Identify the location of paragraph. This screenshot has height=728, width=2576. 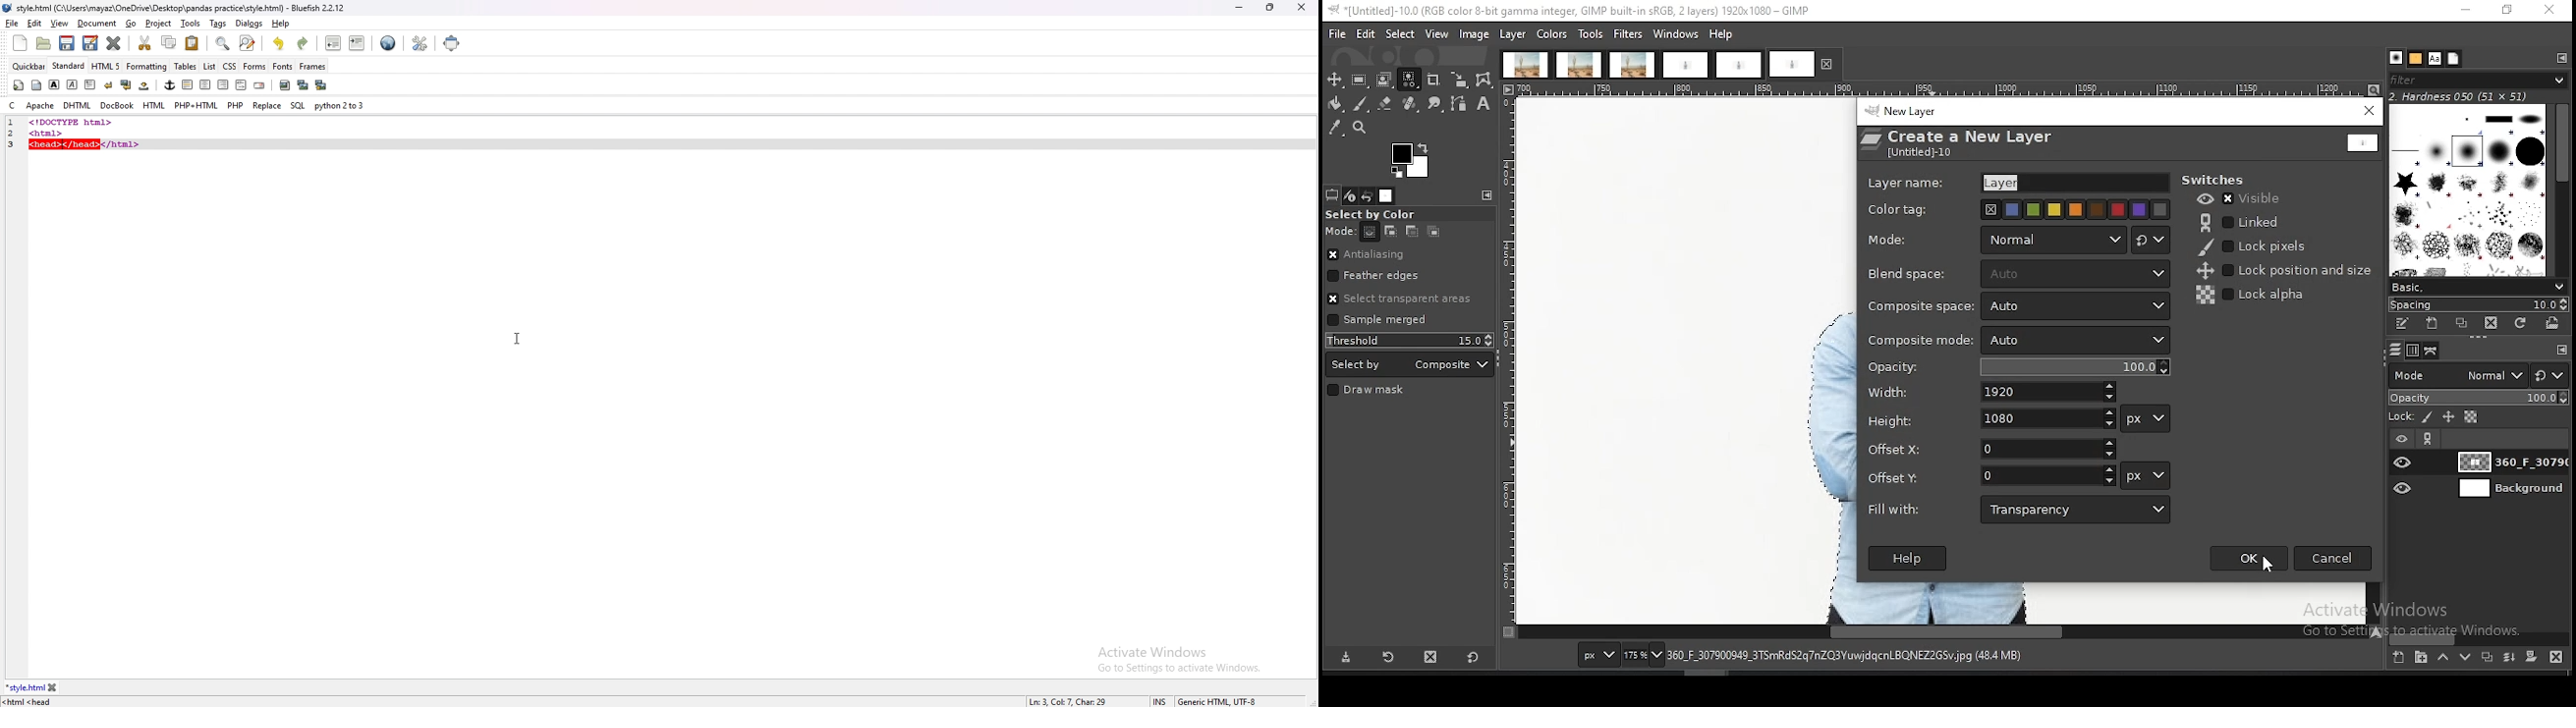
(89, 84).